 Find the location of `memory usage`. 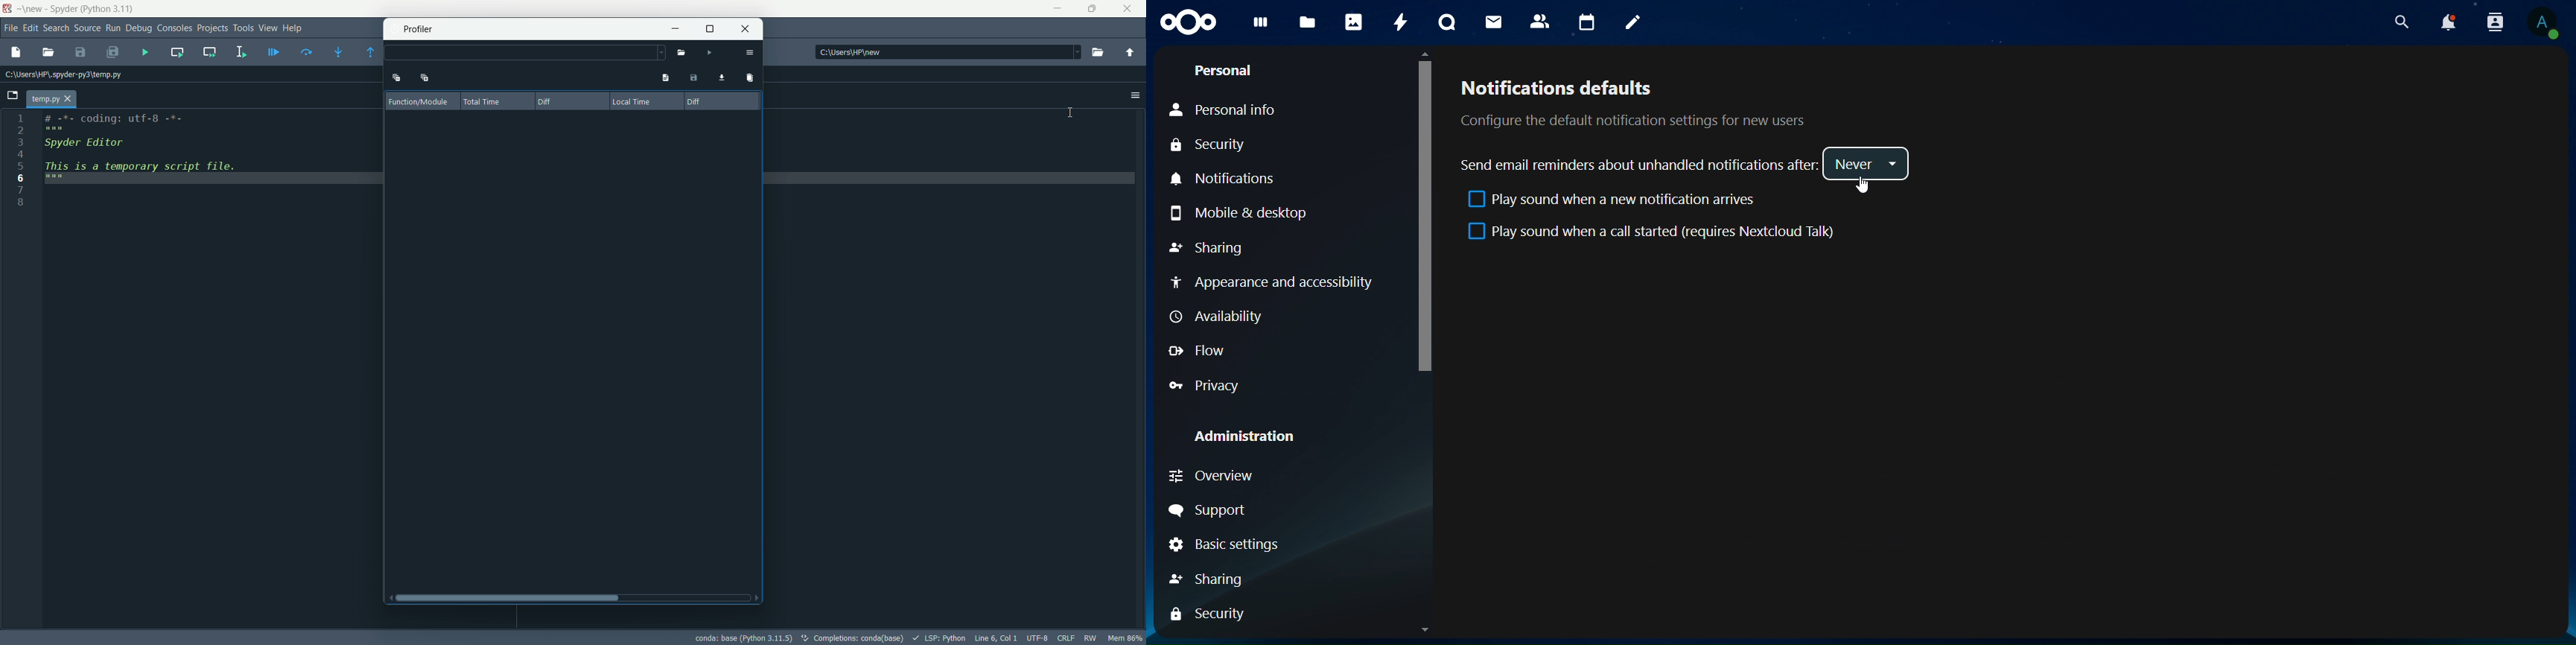

memory usage is located at coordinates (1126, 638).